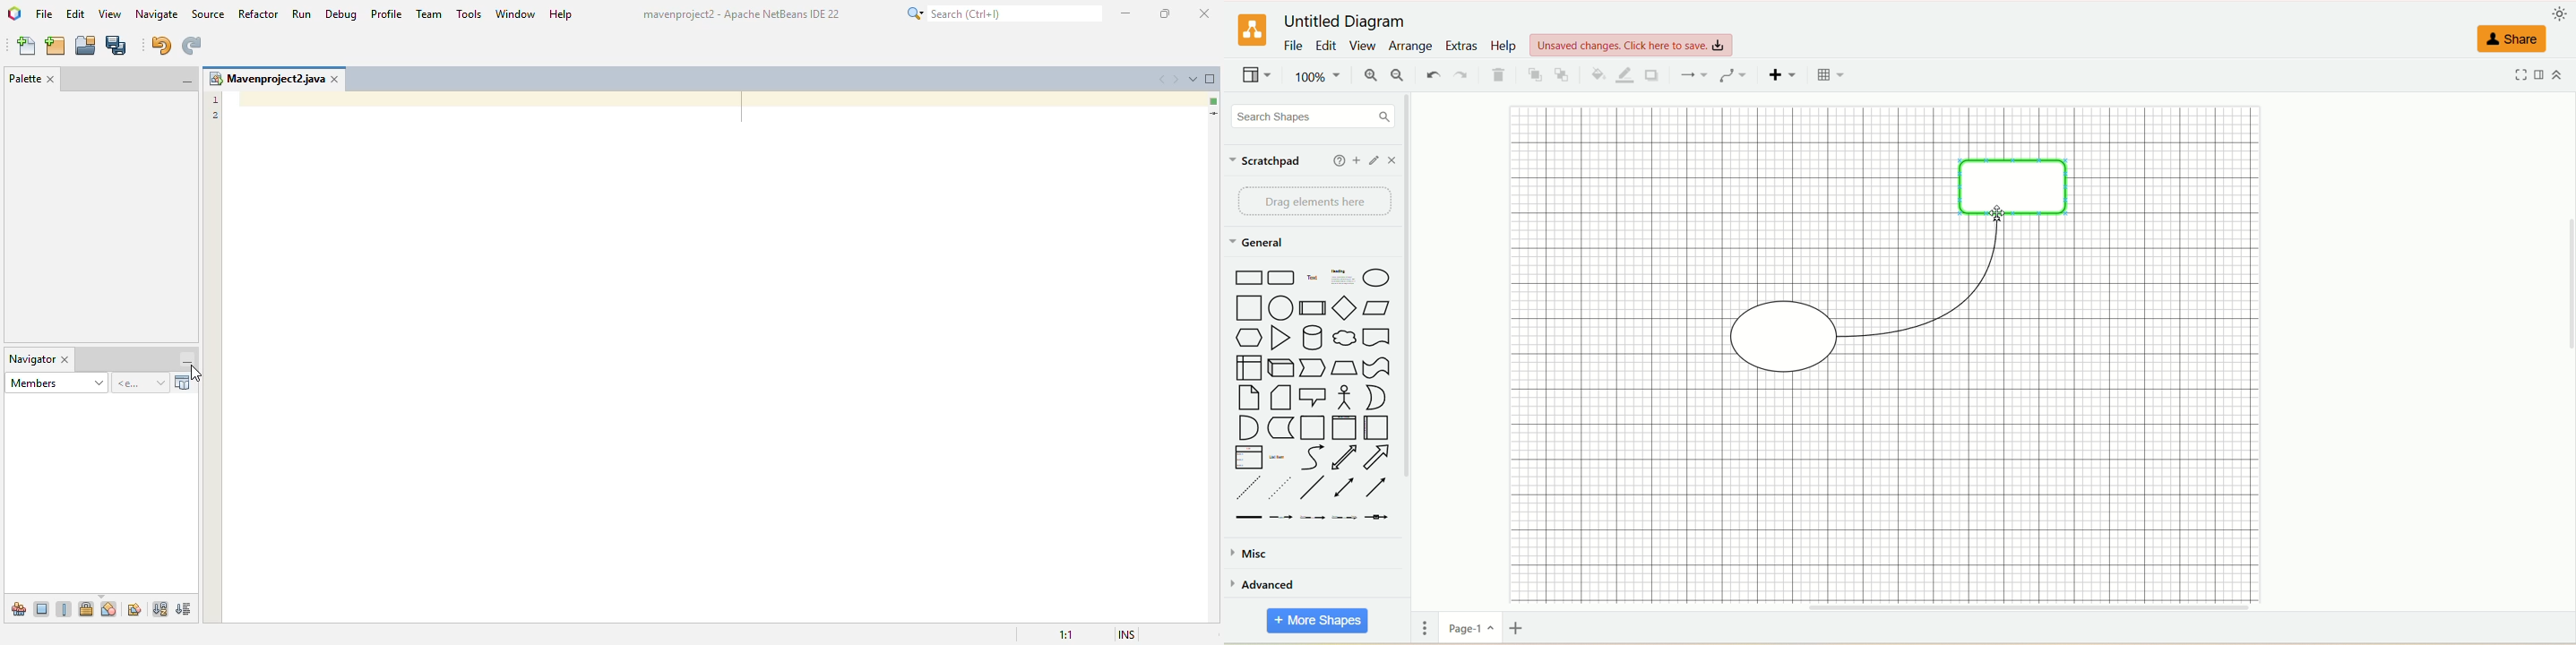 This screenshot has width=2576, height=672. What do you see at coordinates (1292, 47) in the screenshot?
I see `file` at bounding box center [1292, 47].